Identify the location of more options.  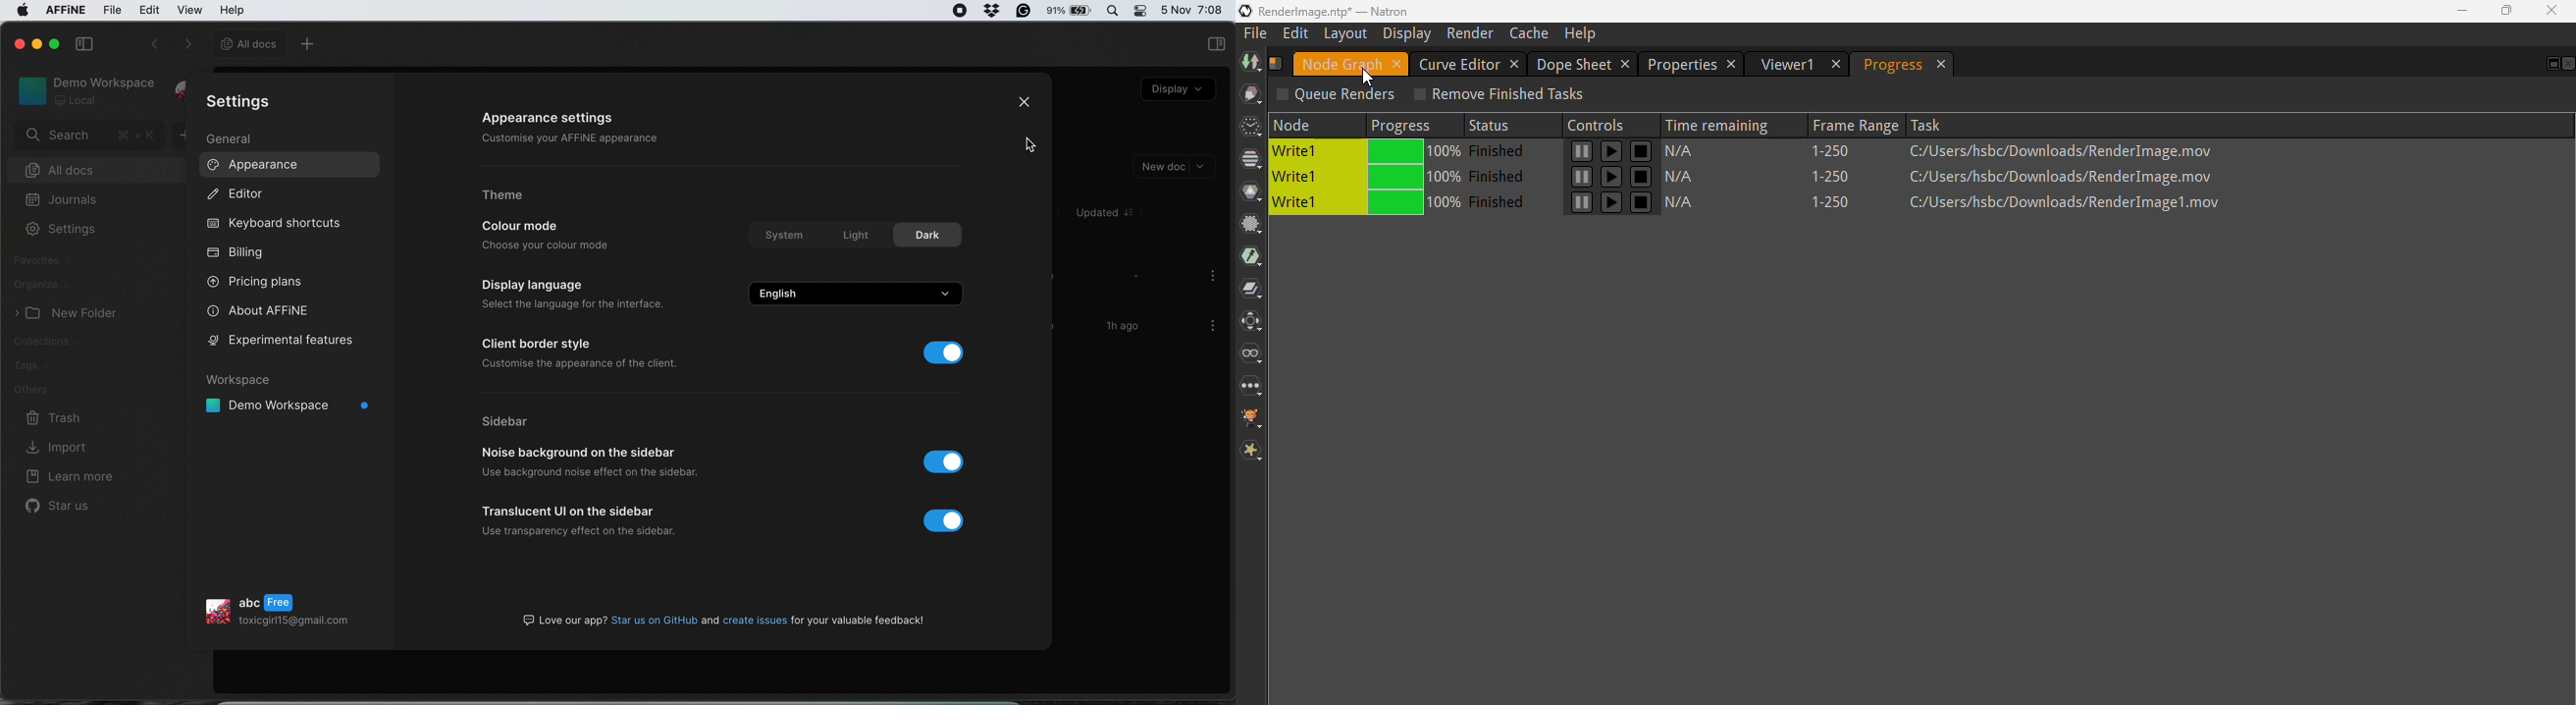
(1208, 328).